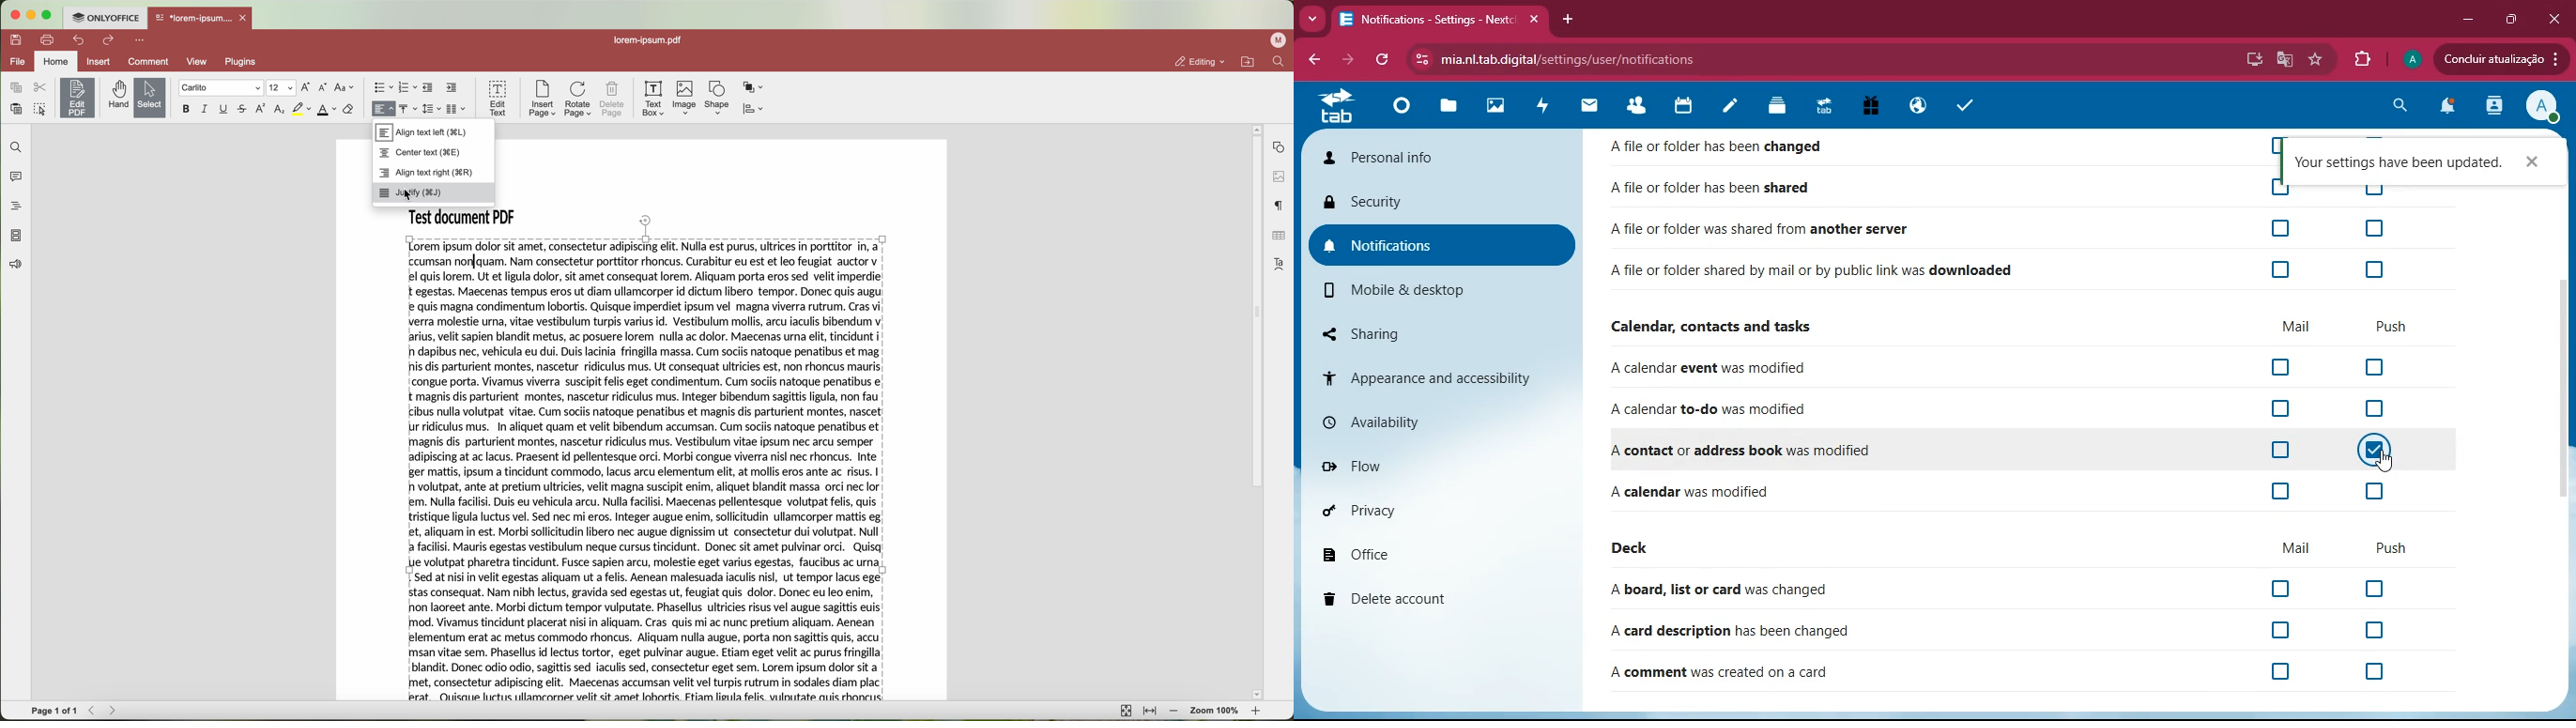 This screenshot has height=728, width=2576. Describe the element at coordinates (241, 62) in the screenshot. I see `Plugins` at that location.